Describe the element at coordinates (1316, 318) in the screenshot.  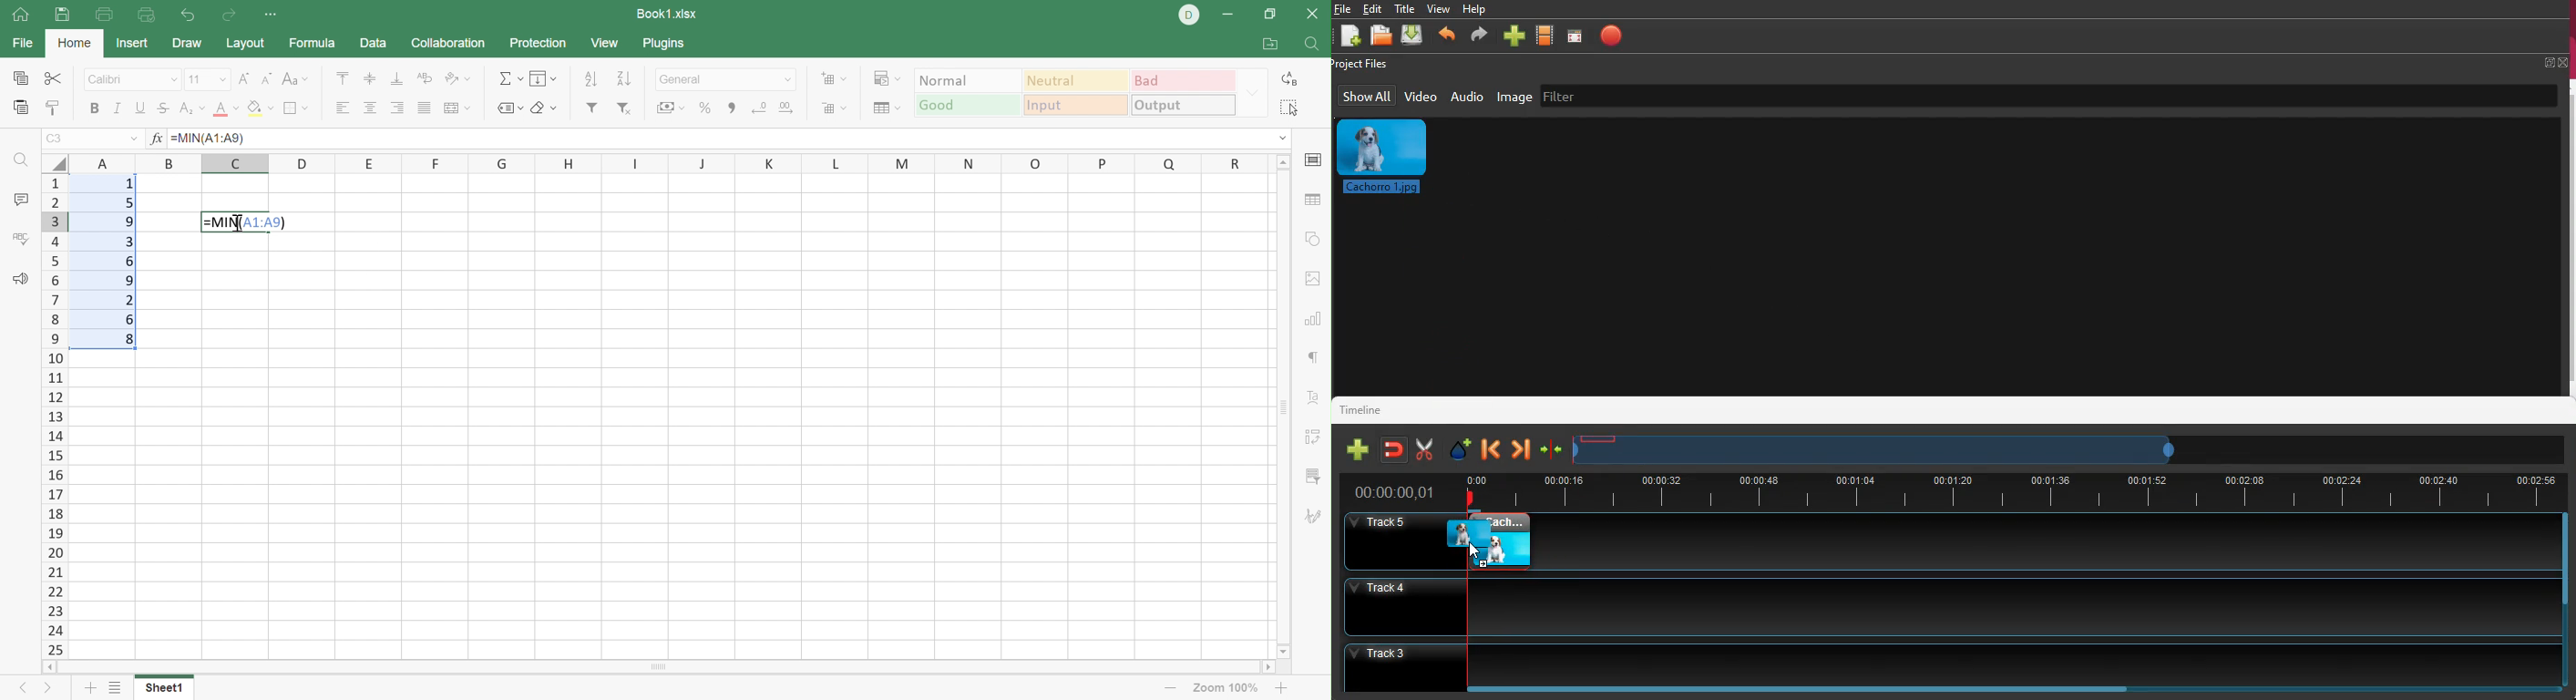
I see `Chart settings` at that location.